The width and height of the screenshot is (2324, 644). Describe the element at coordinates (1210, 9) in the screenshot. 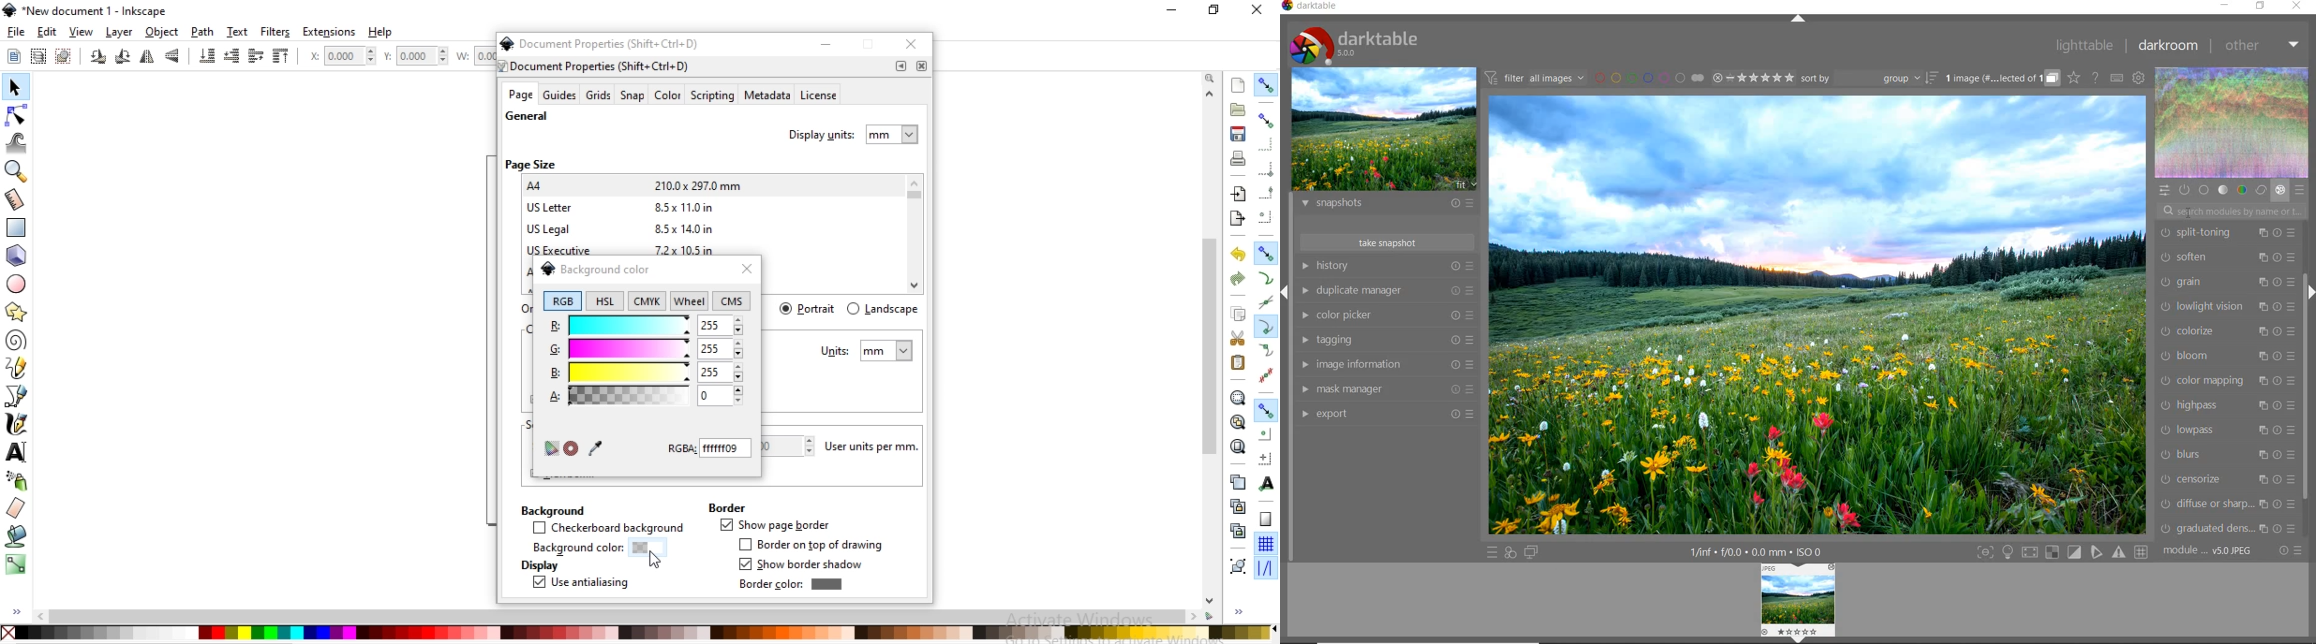

I see `restore down` at that location.